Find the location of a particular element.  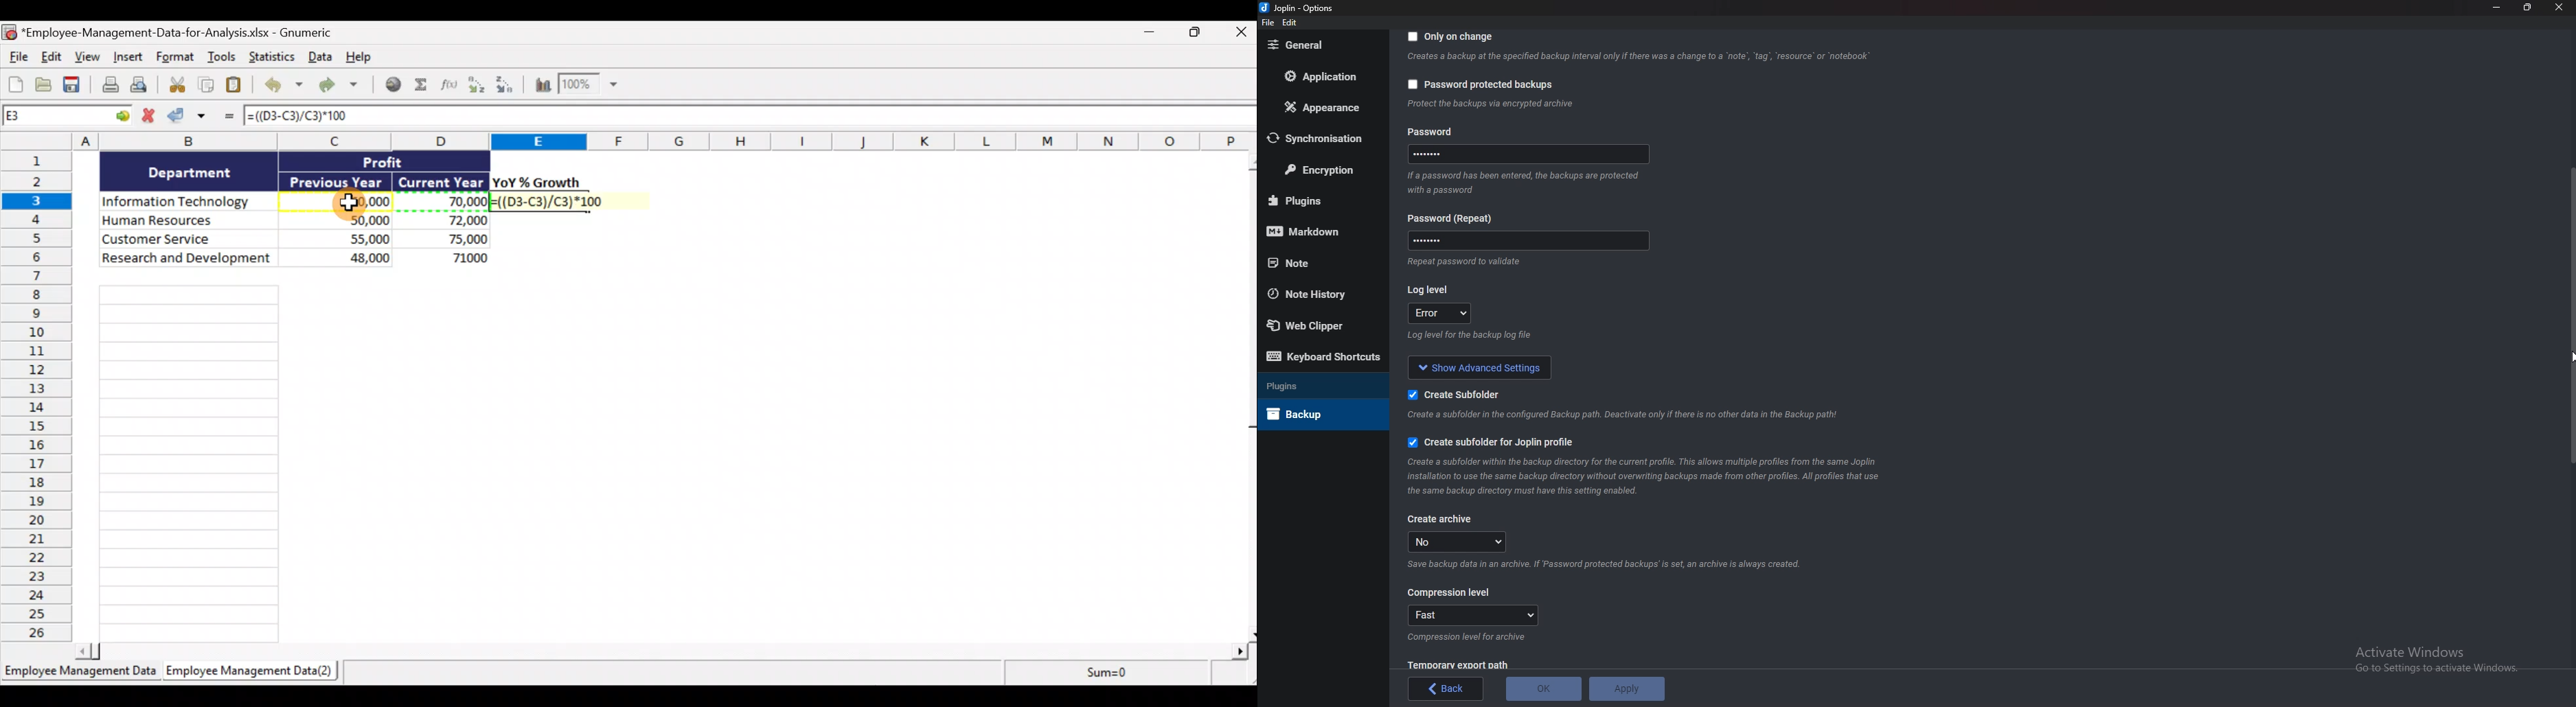

minimize is located at coordinates (2497, 7).